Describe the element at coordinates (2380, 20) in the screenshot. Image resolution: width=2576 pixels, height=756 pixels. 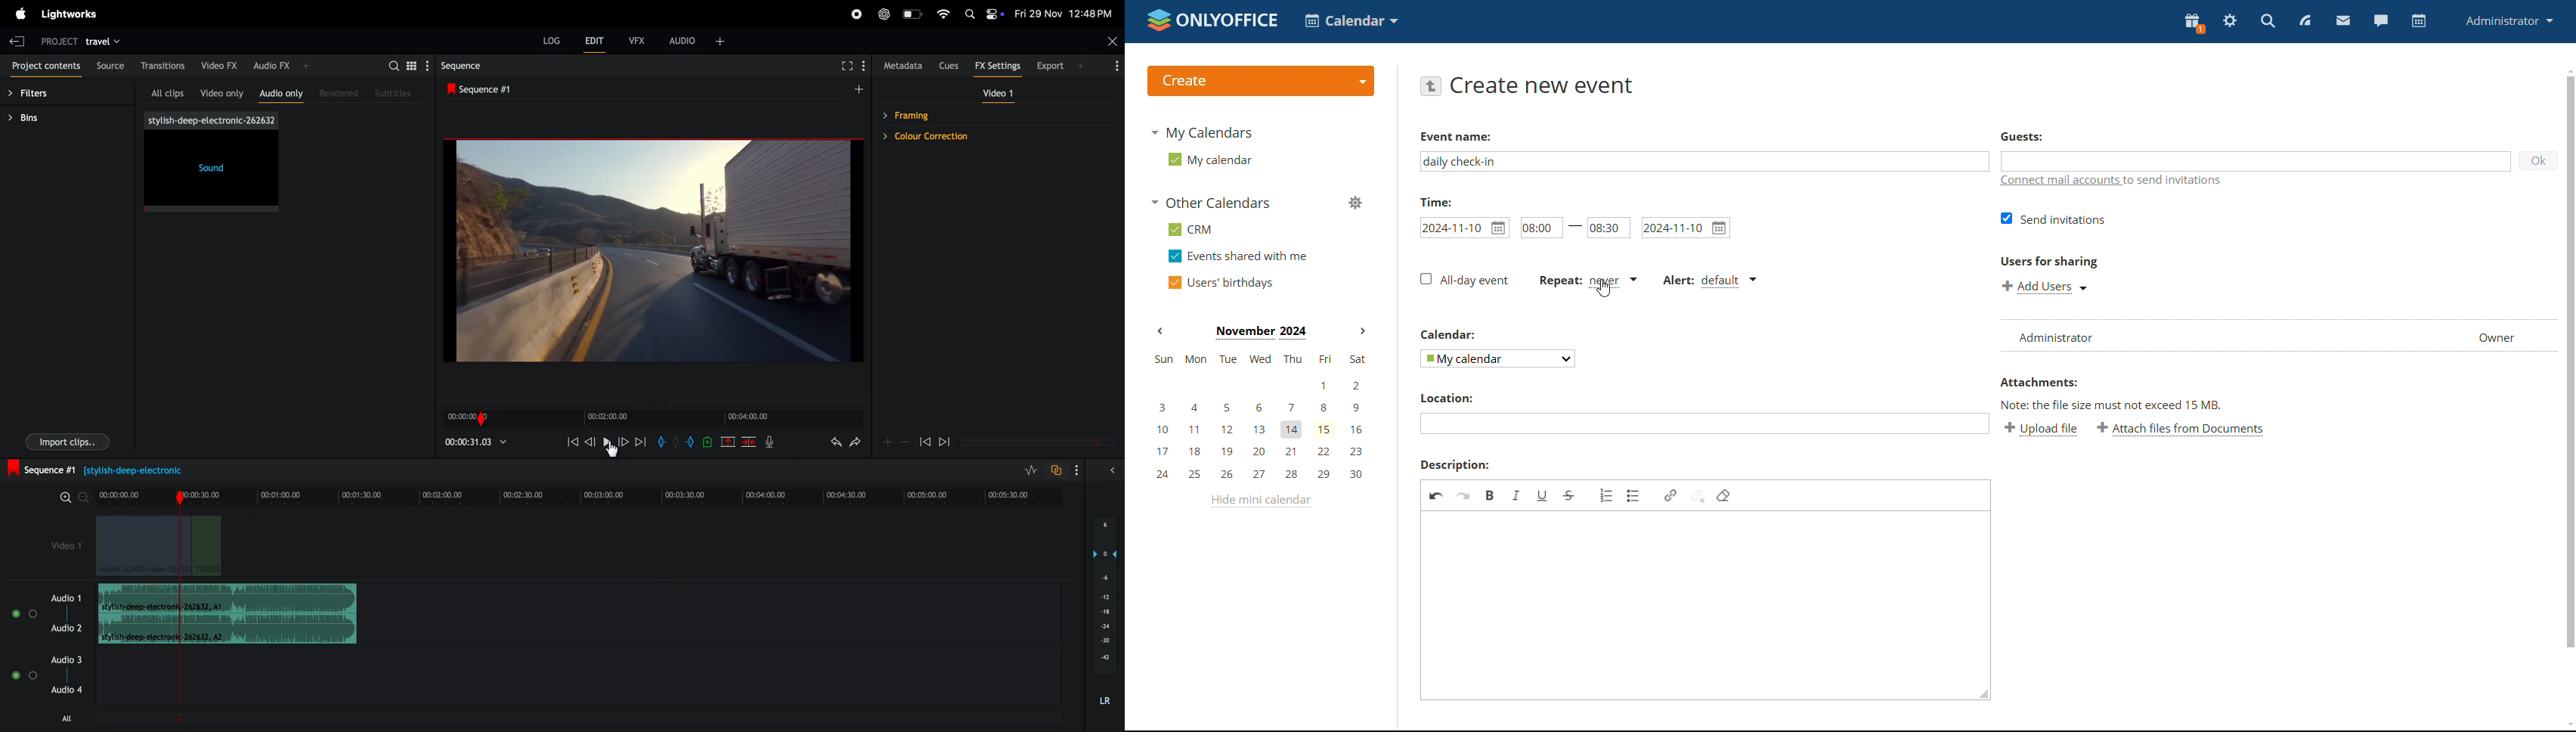
I see `chat` at that location.